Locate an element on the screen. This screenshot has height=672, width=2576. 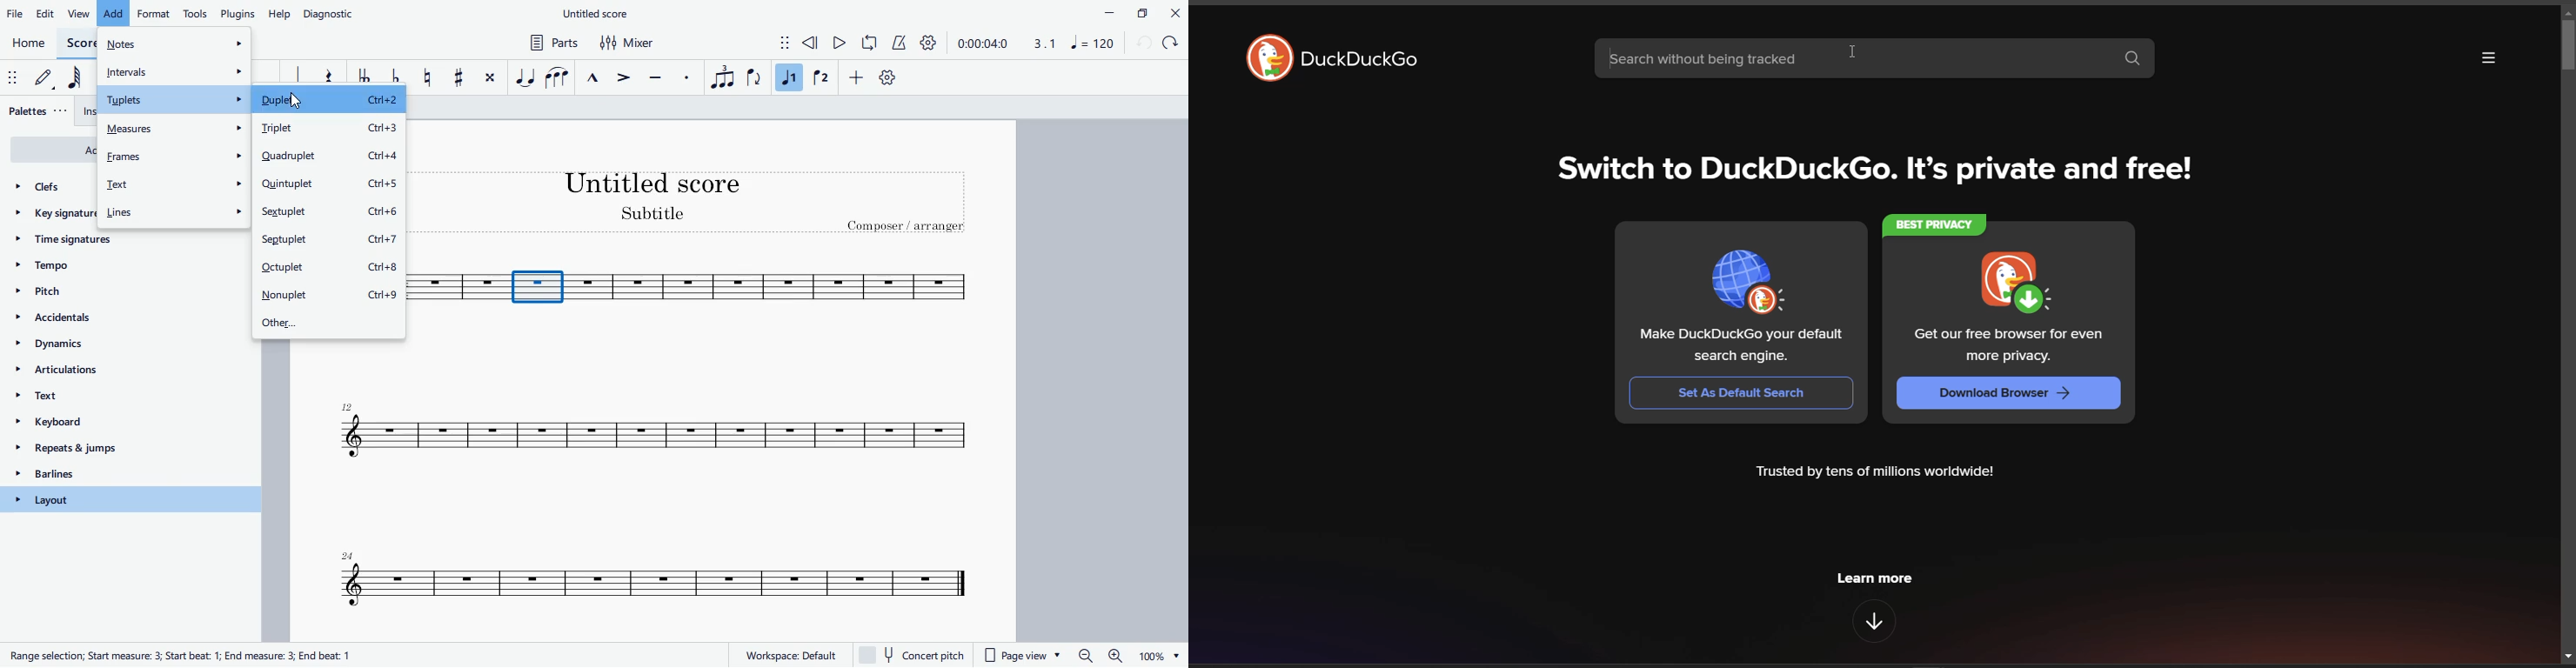
augmentation dot is located at coordinates (294, 75).